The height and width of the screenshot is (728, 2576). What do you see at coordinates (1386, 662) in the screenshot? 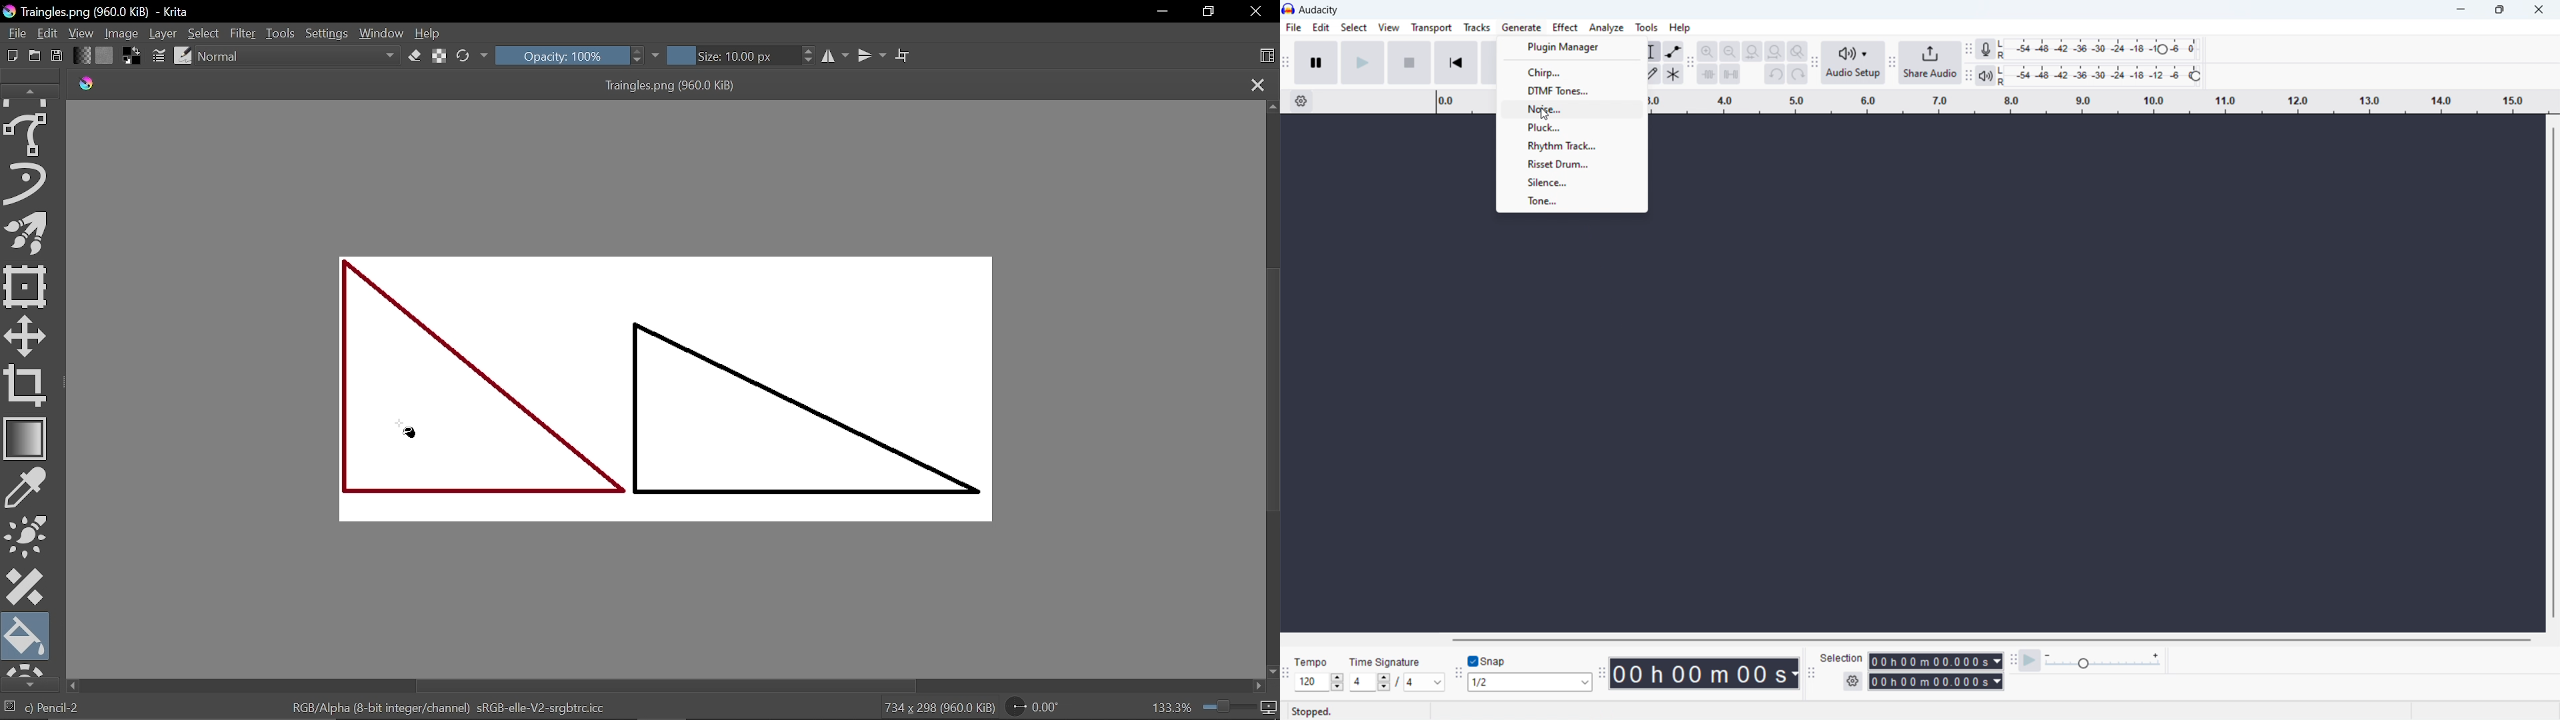
I see `Time signature` at bounding box center [1386, 662].